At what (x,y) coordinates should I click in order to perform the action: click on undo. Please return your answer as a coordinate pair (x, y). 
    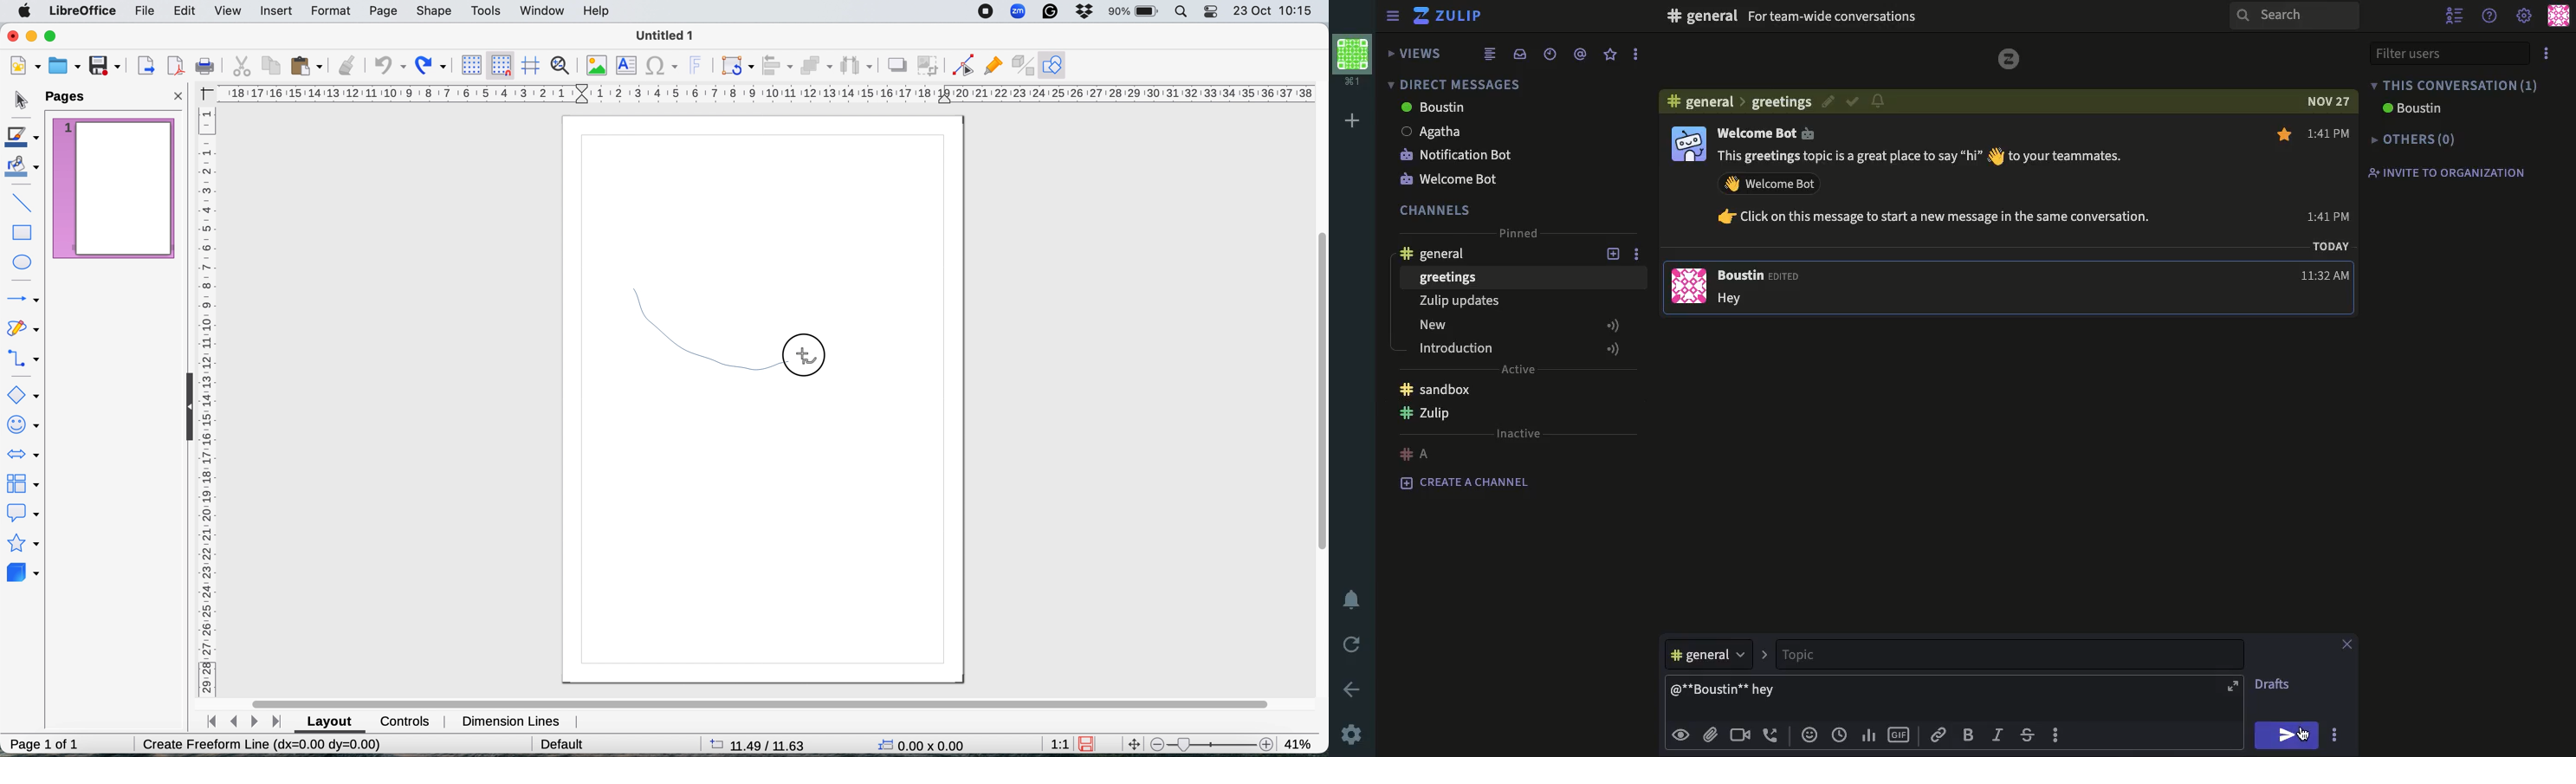
    Looking at the image, I should click on (390, 66).